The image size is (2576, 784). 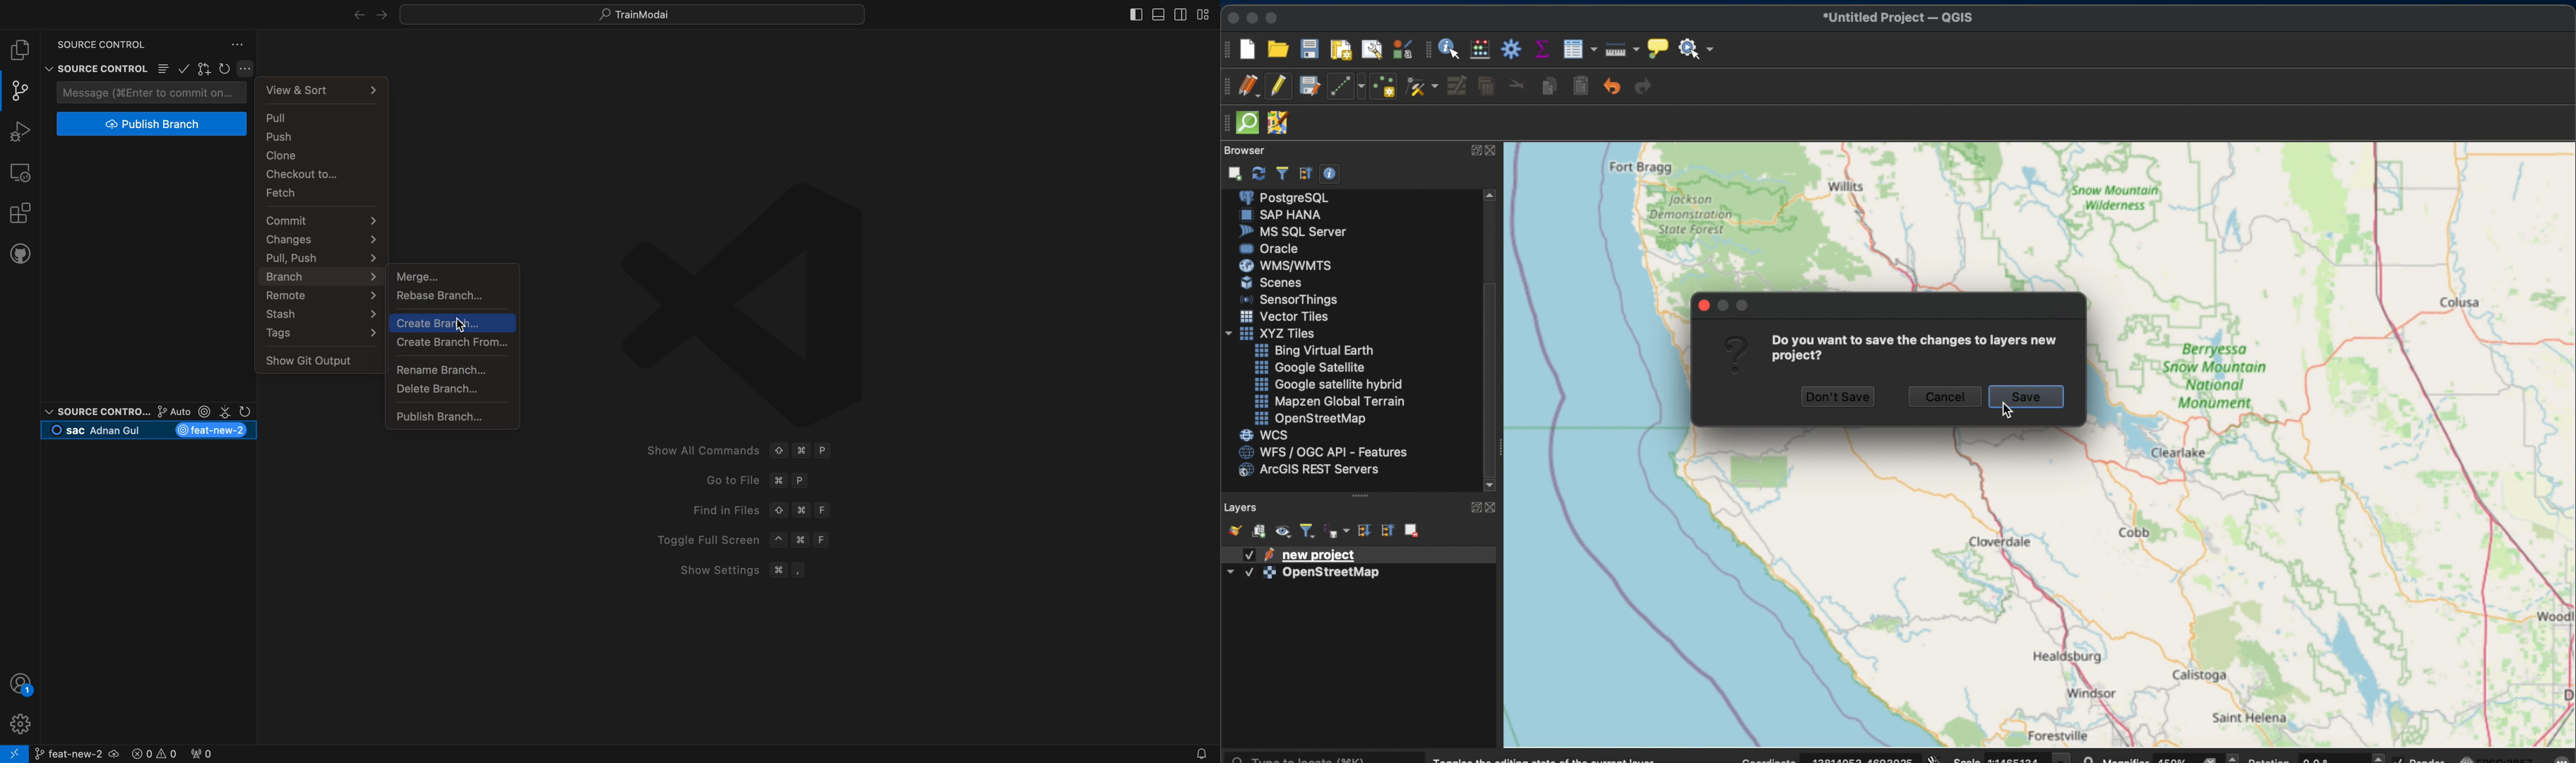 What do you see at coordinates (205, 70) in the screenshot?
I see `gitlens` at bounding box center [205, 70].